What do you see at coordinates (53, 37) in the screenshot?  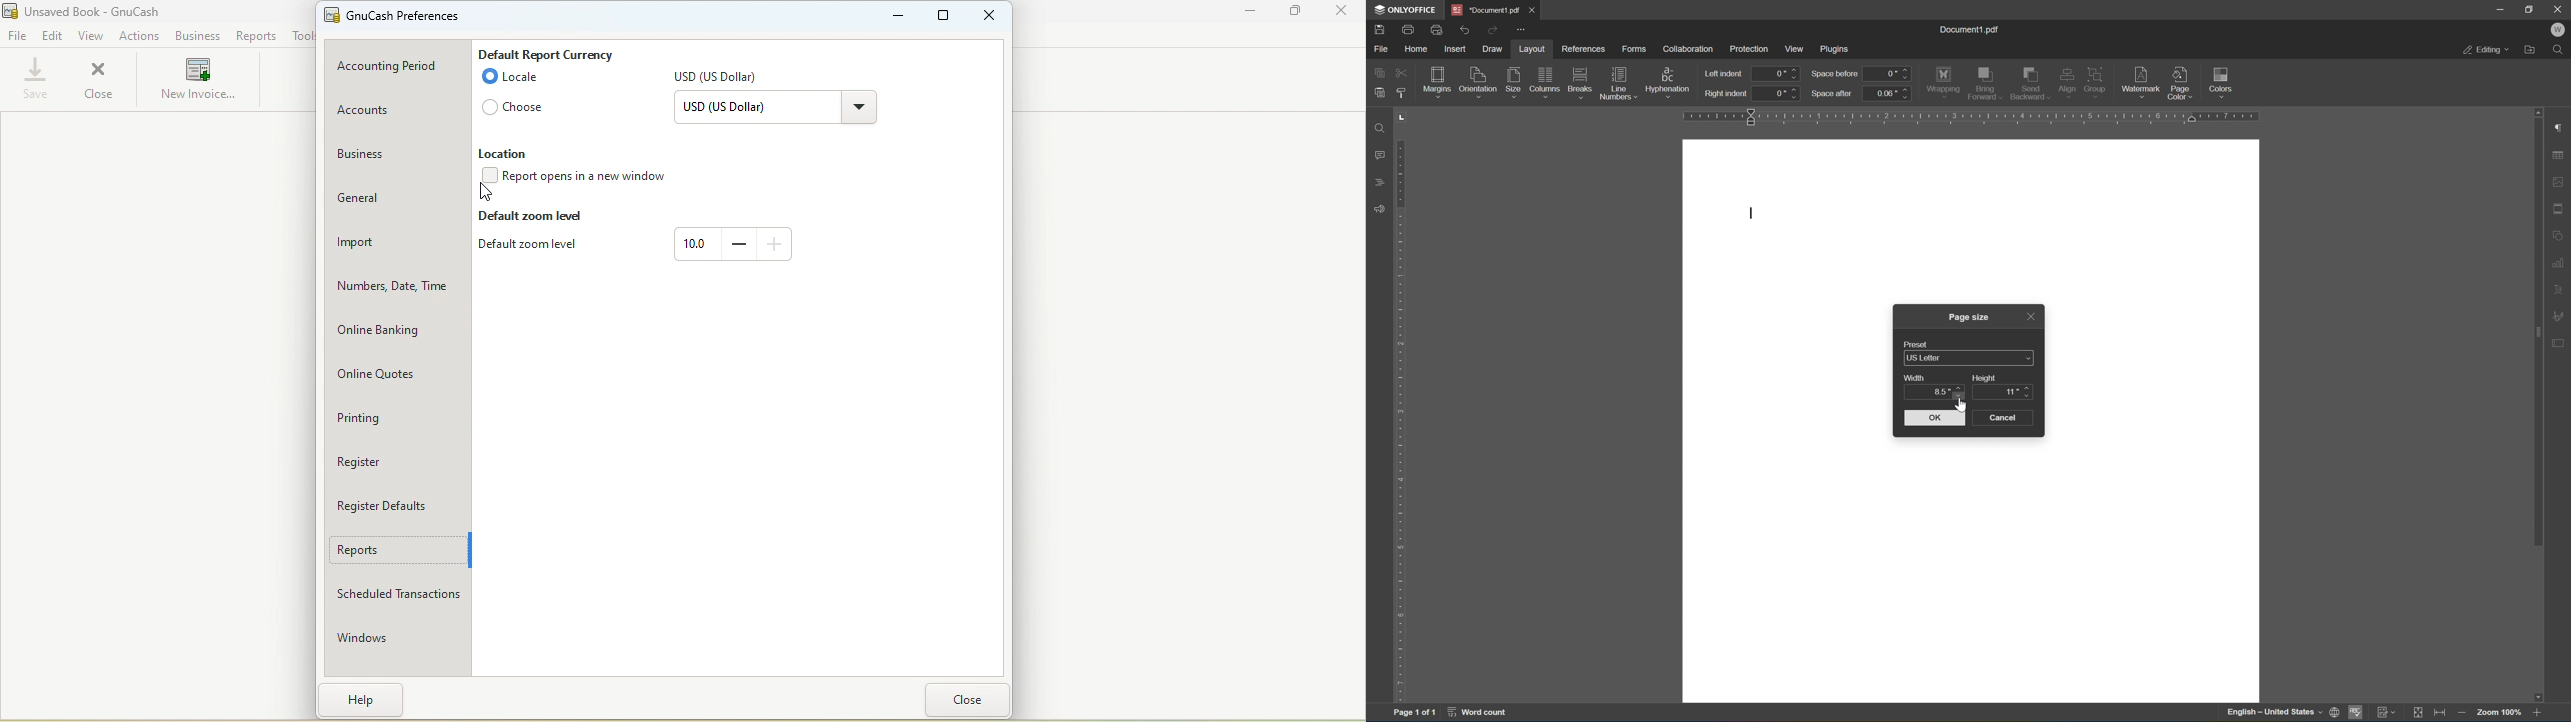 I see `Edit` at bounding box center [53, 37].